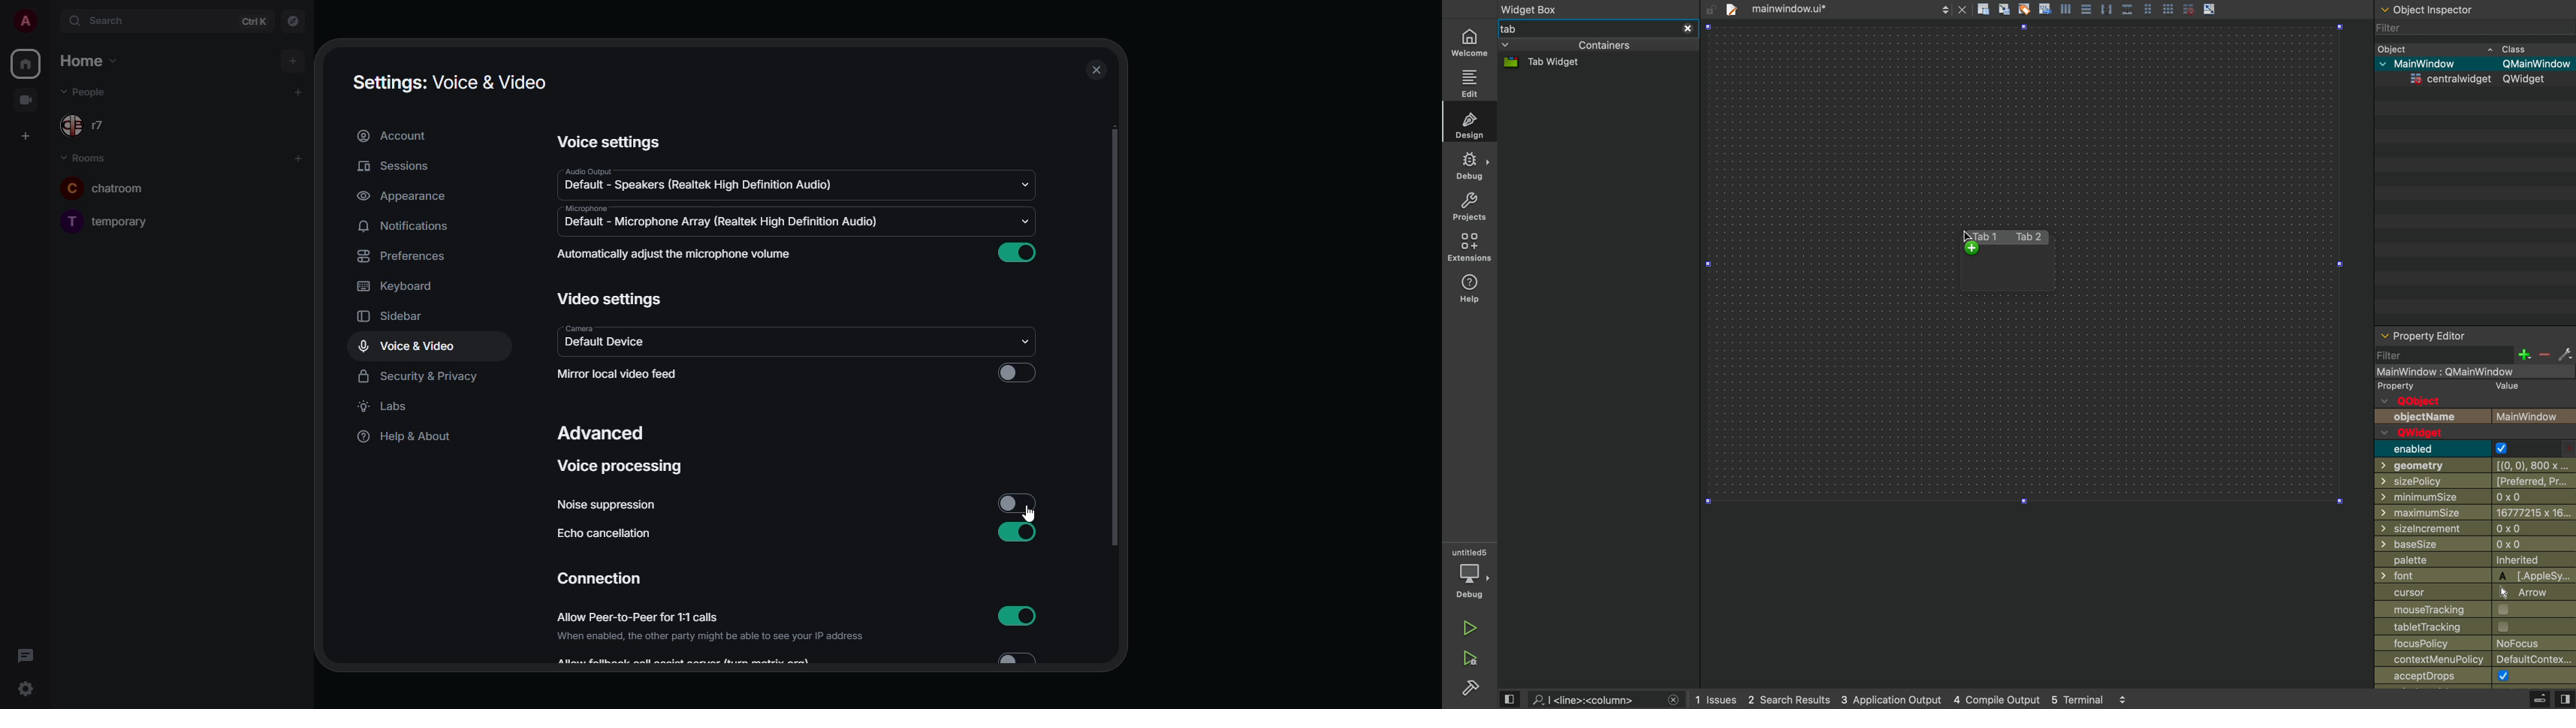 The image size is (2576, 728). Describe the element at coordinates (28, 688) in the screenshot. I see `quick settings` at that location.